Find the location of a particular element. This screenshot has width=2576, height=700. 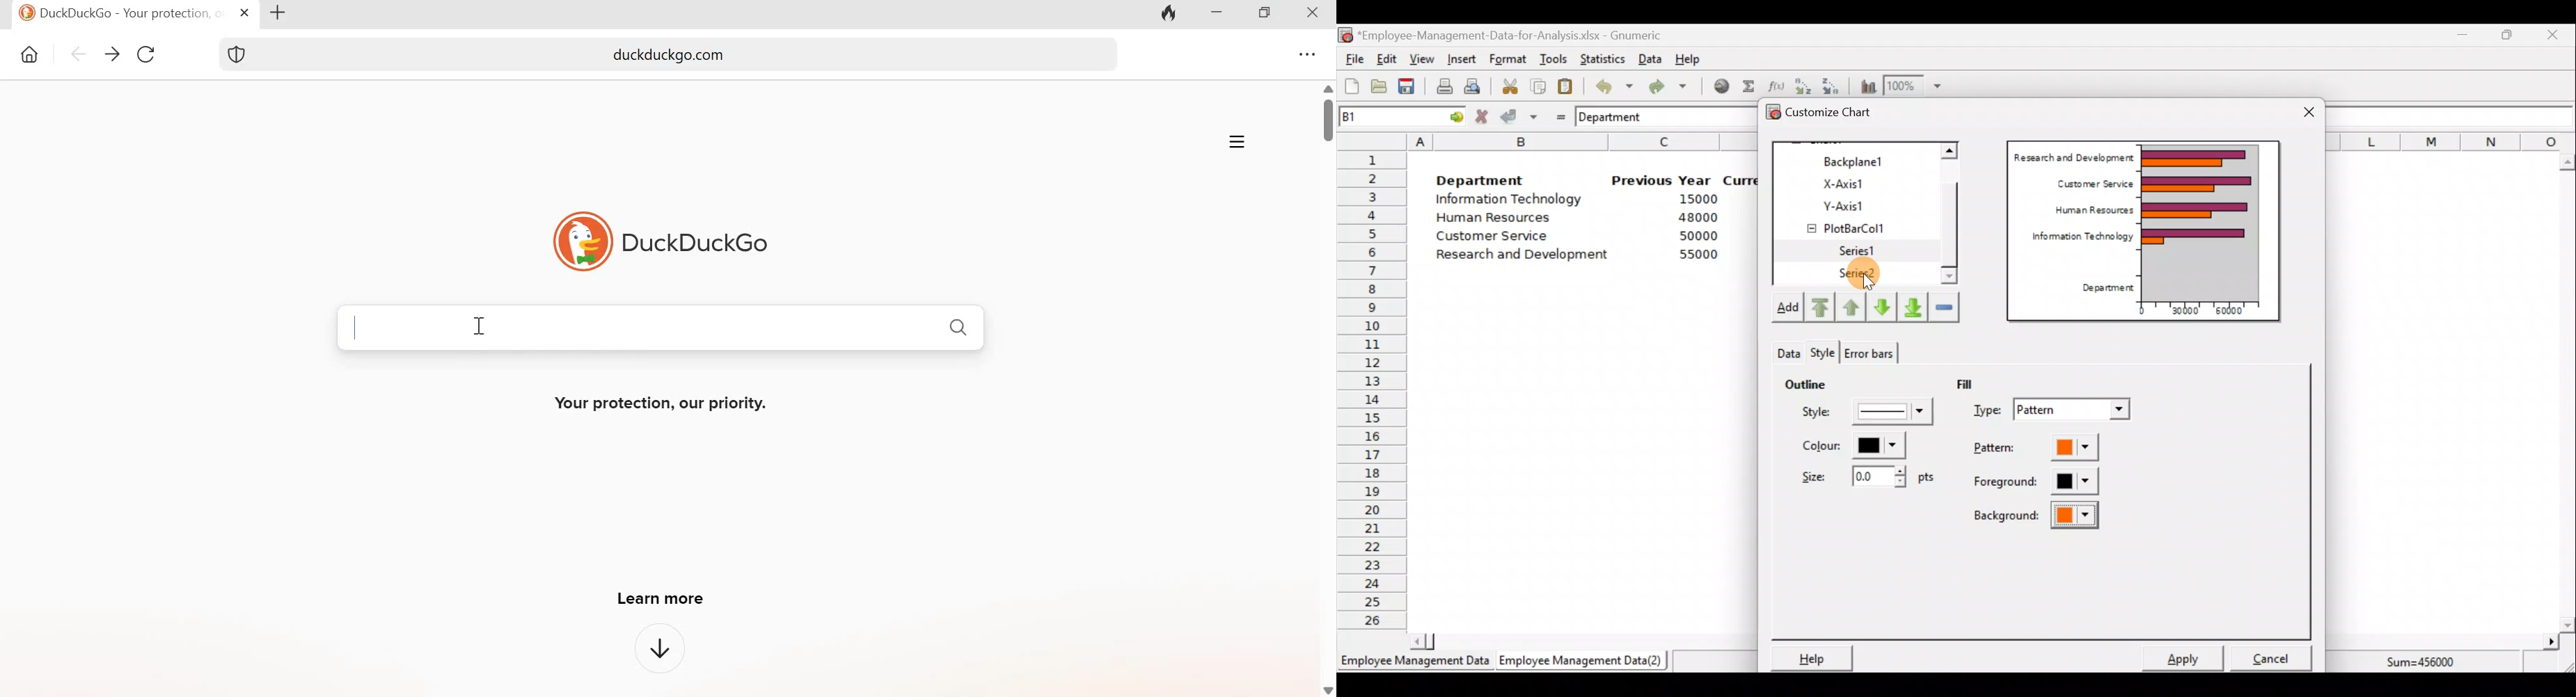

Enter formula is located at coordinates (1557, 114).